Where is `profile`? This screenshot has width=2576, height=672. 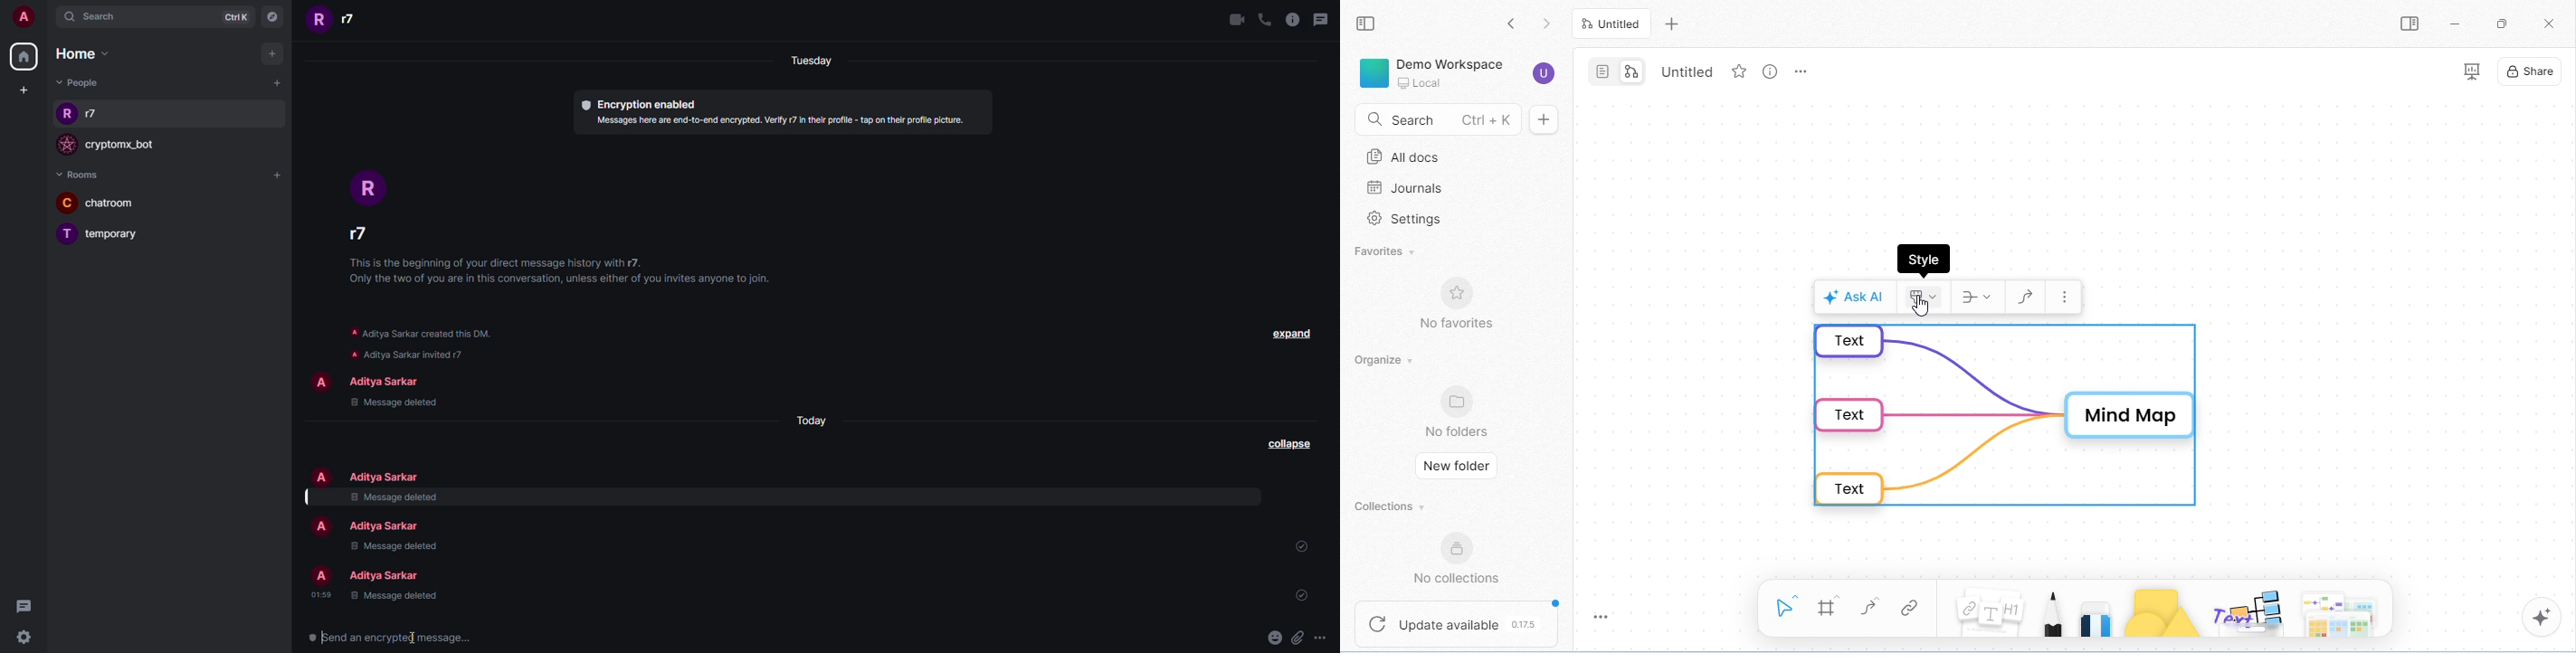
profile is located at coordinates (369, 185).